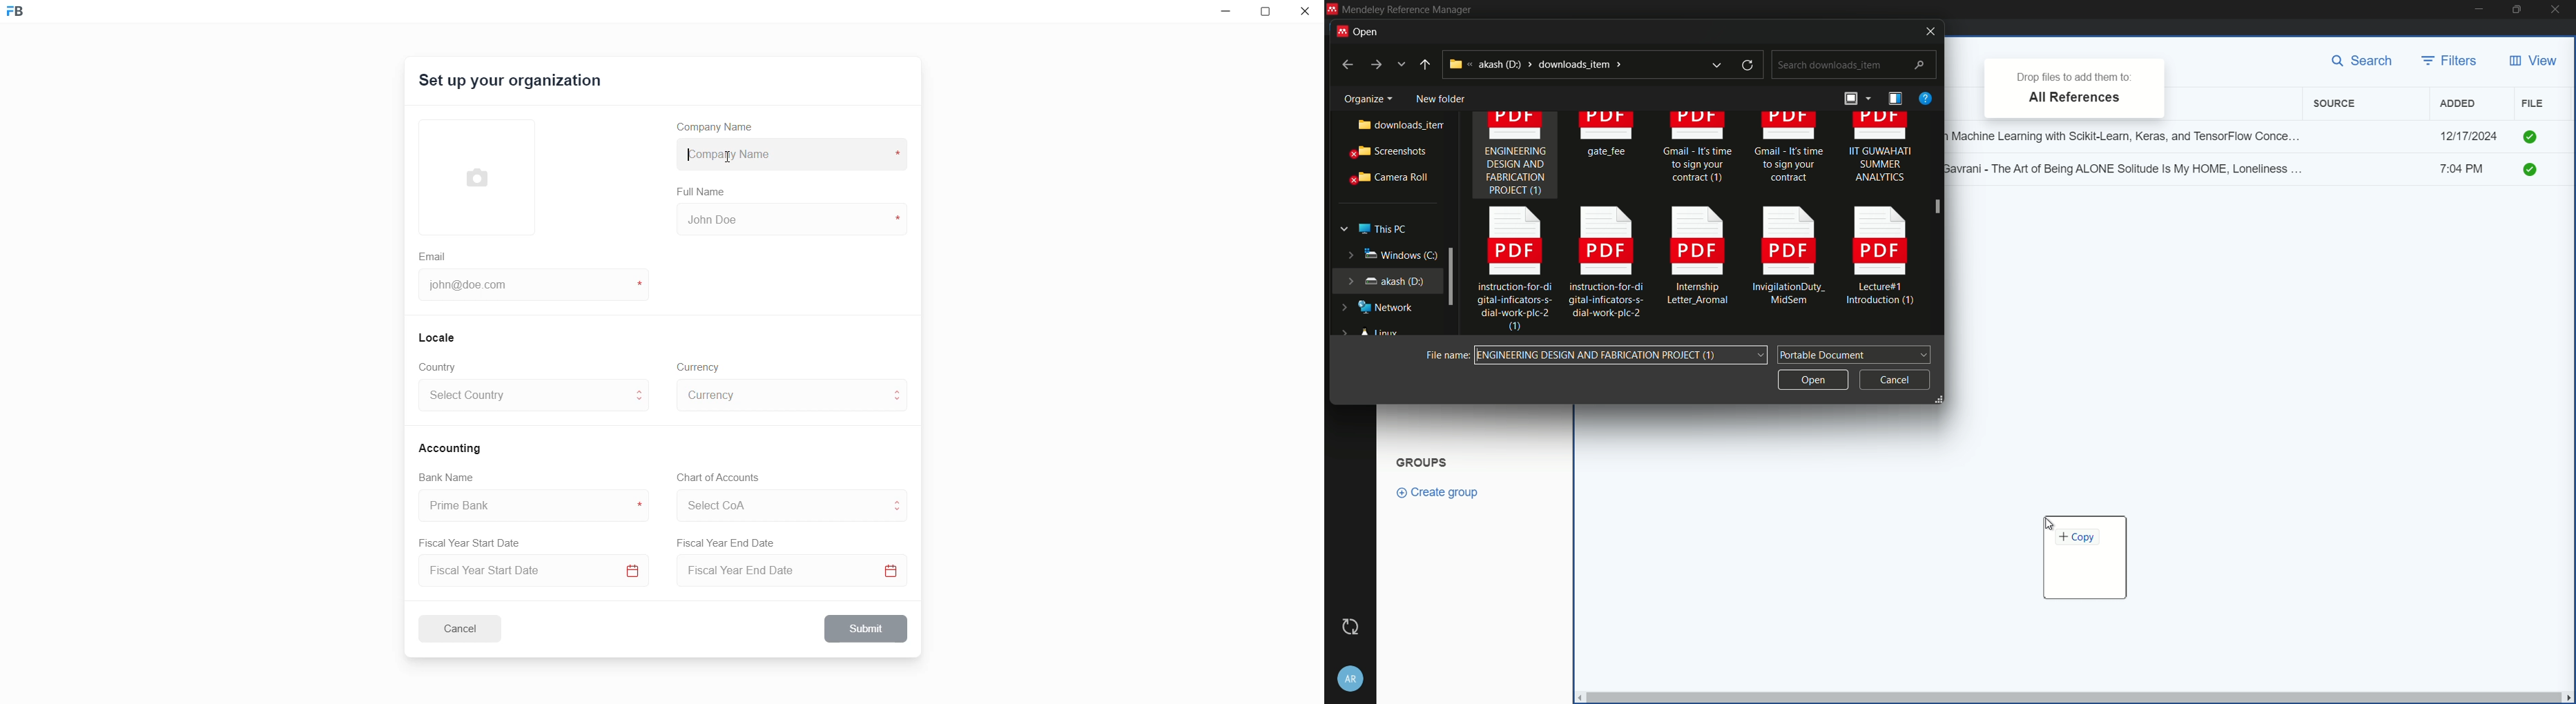  What do you see at coordinates (1852, 65) in the screenshot?
I see `search downloads_item` at bounding box center [1852, 65].